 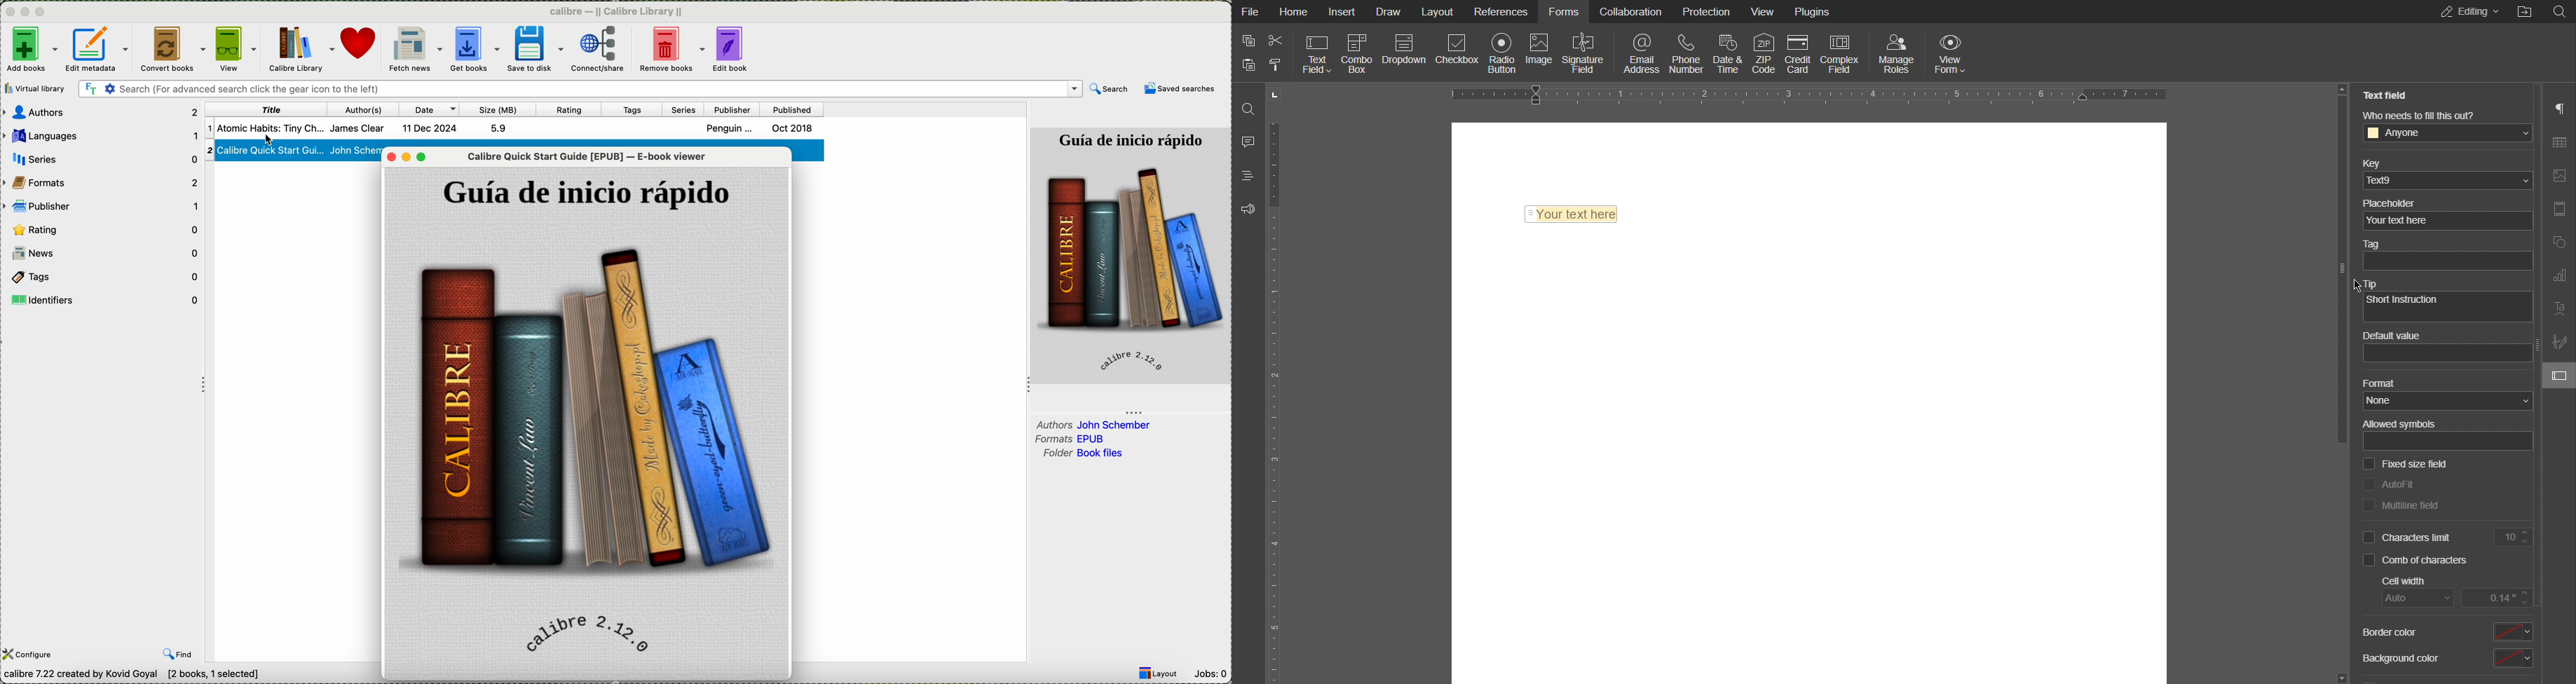 What do you see at coordinates (2401, 663) in the screenshot?
I see `Background Color` at bounding box center [2401, 663].